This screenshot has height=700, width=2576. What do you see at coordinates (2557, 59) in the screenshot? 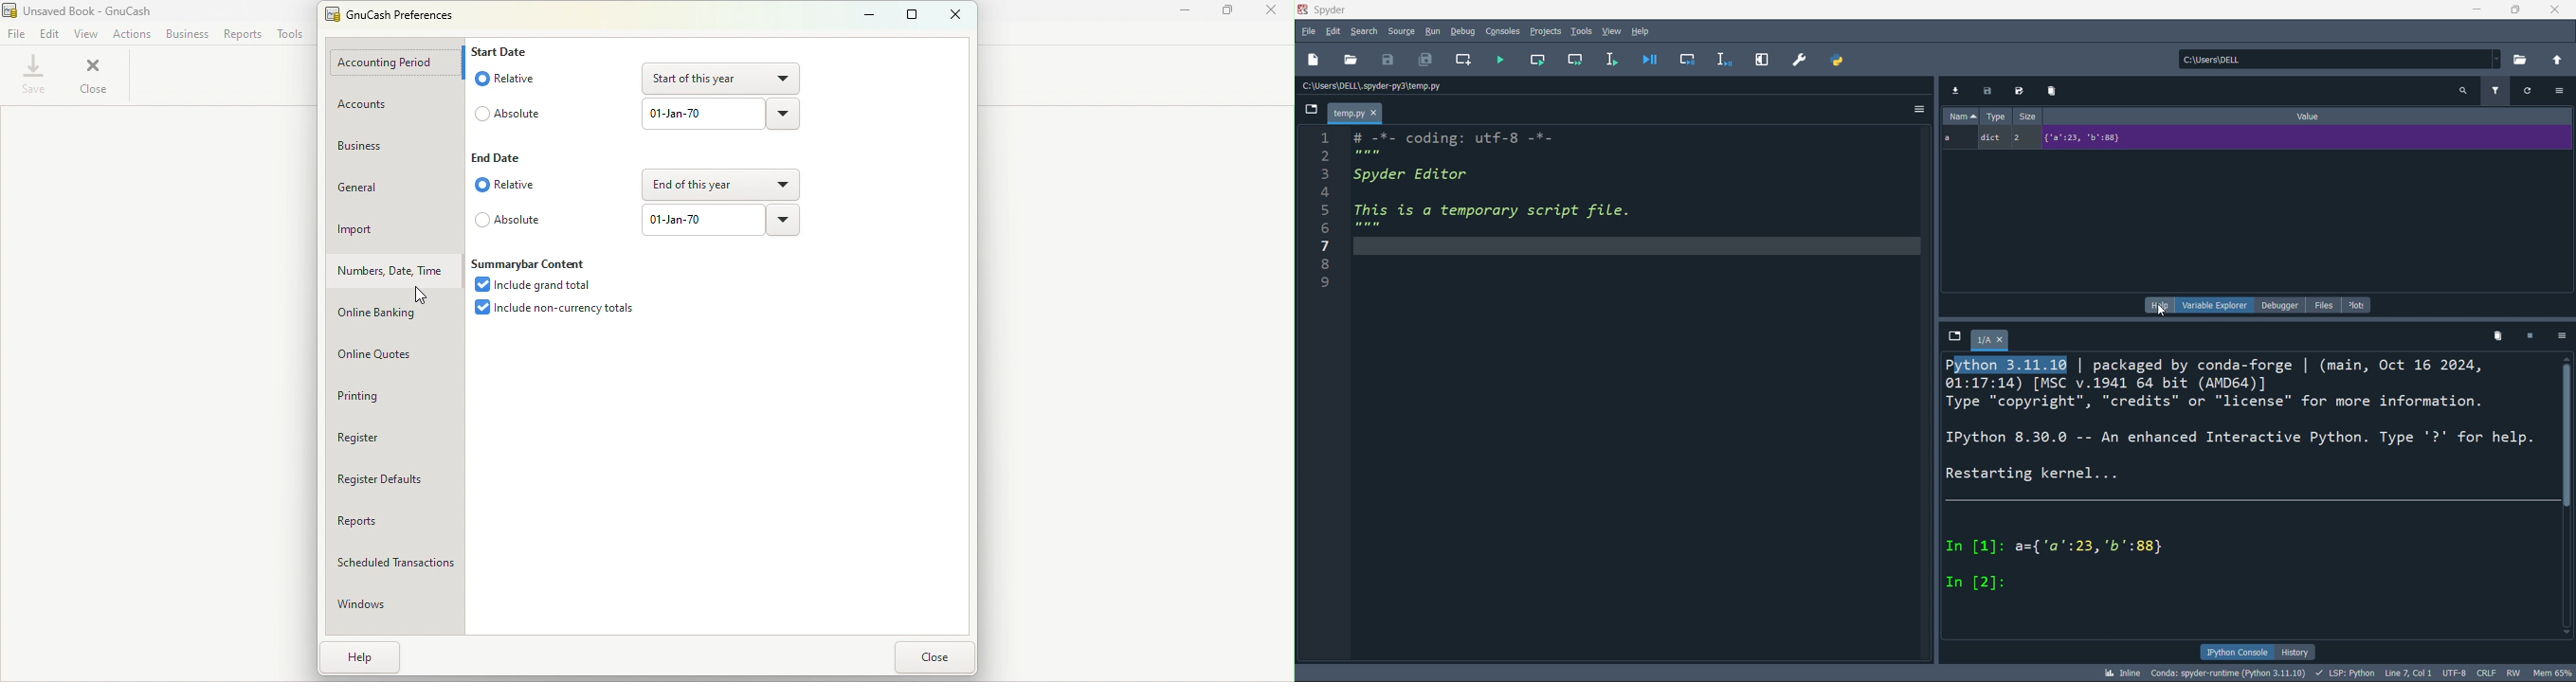
I see `open parent directory` at bounding box center [2557, 59].